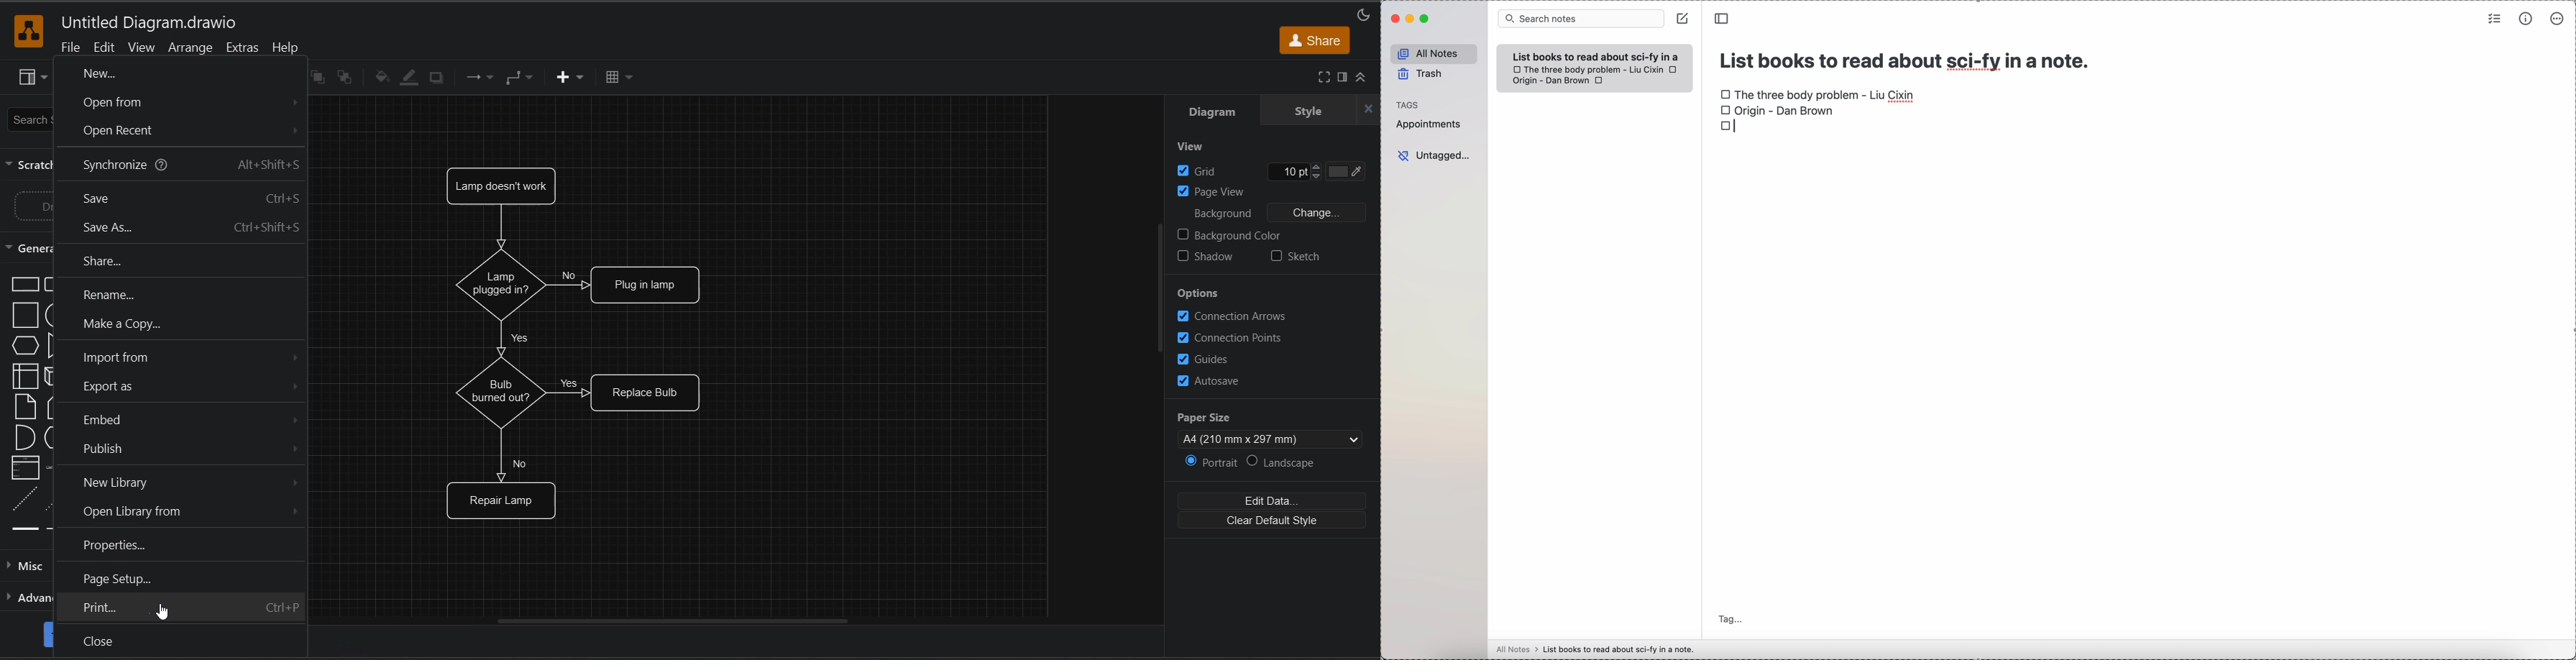 Image resolution: width=2576 pixels, height=672 pixels. What do you see at coordinates (1318, 78) in the screenshot?
I see `fullscreen` at bounding box center [1318, 78].